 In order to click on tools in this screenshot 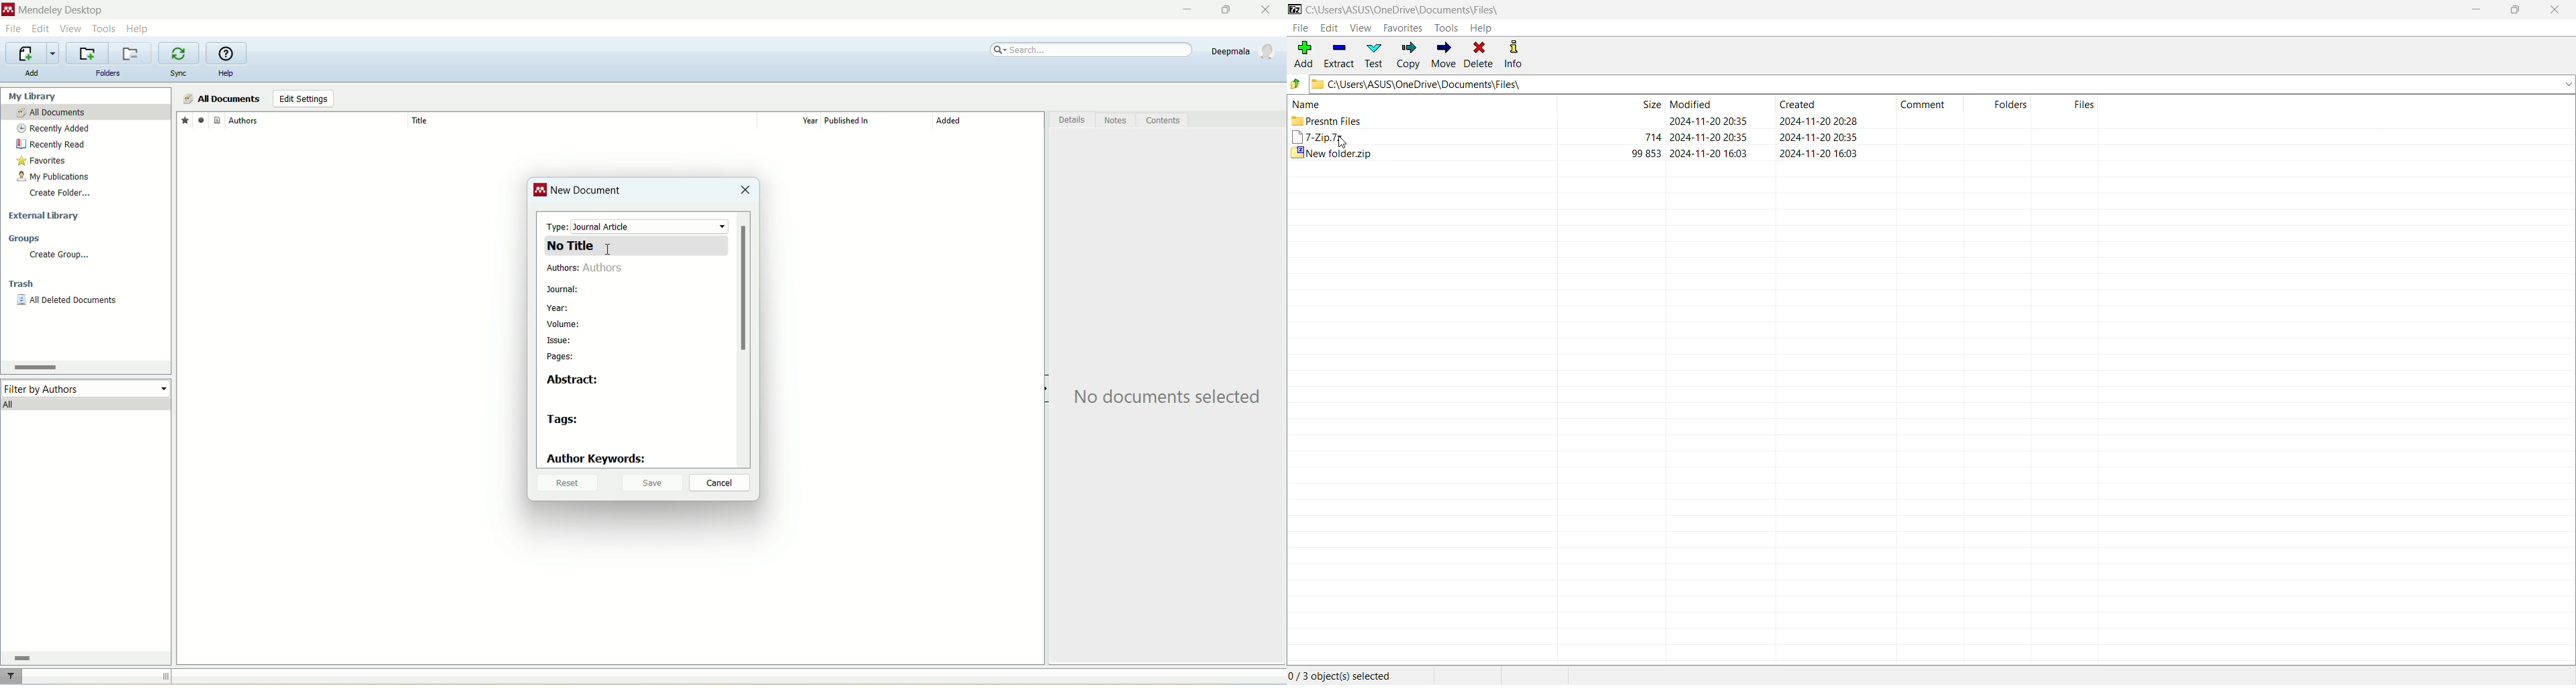, I will do `click(105, 27)`.